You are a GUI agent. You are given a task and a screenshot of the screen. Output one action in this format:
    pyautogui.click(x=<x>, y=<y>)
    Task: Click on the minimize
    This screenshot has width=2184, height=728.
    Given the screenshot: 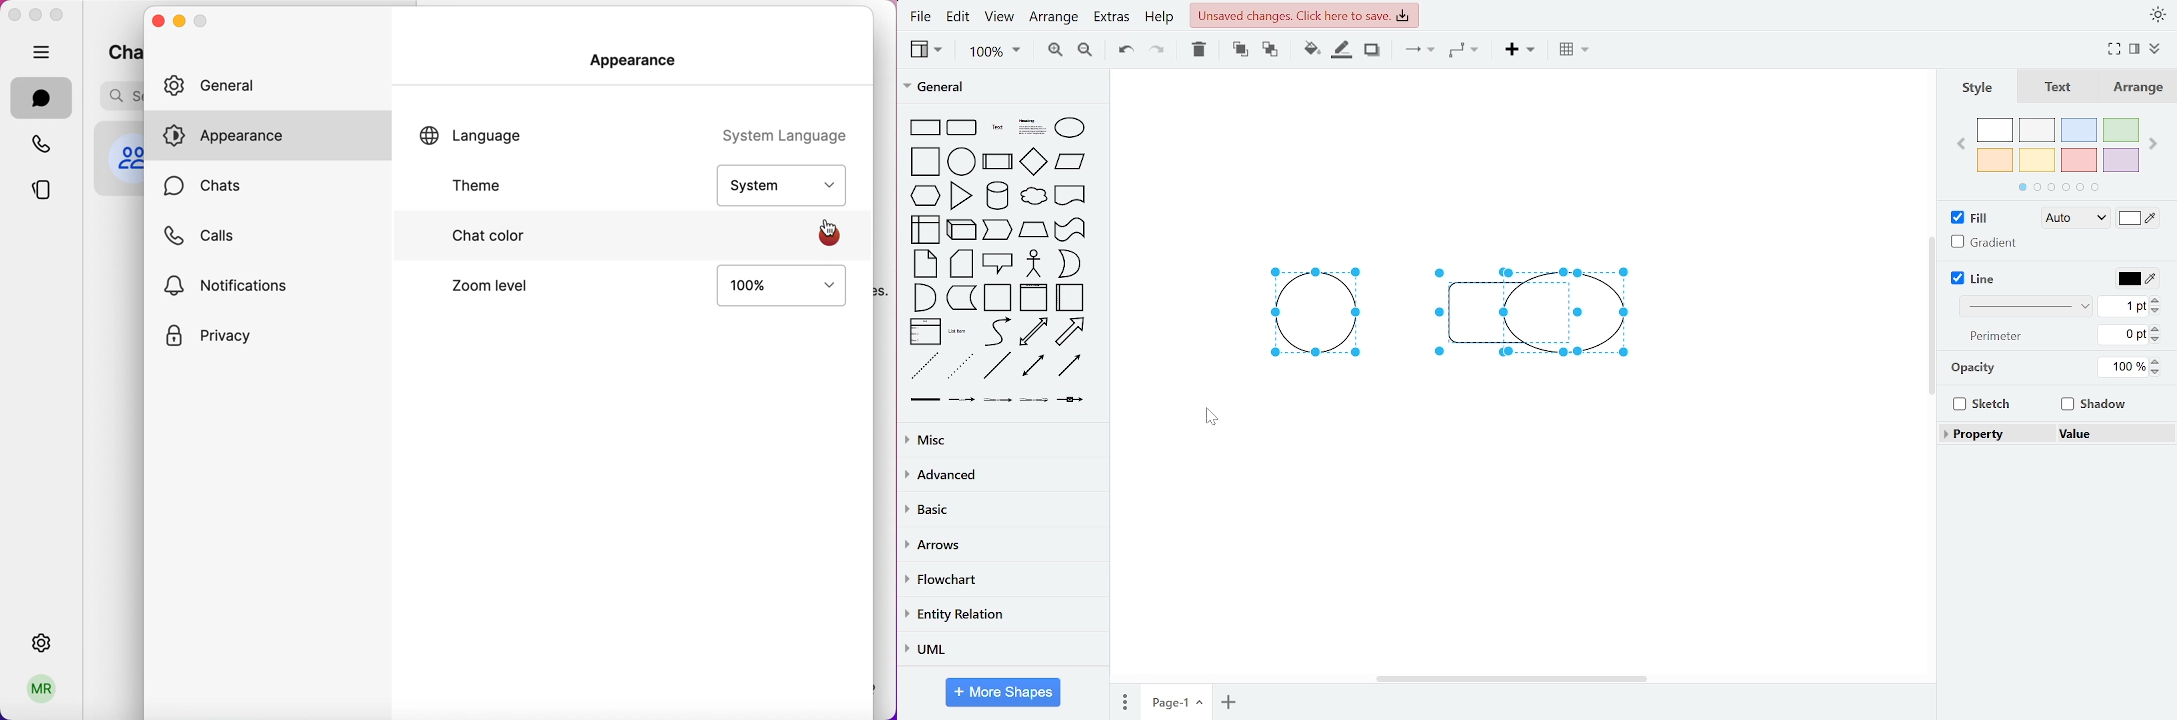 What is the action you would take?
    pyautogui.click(x=34, y=14)
    